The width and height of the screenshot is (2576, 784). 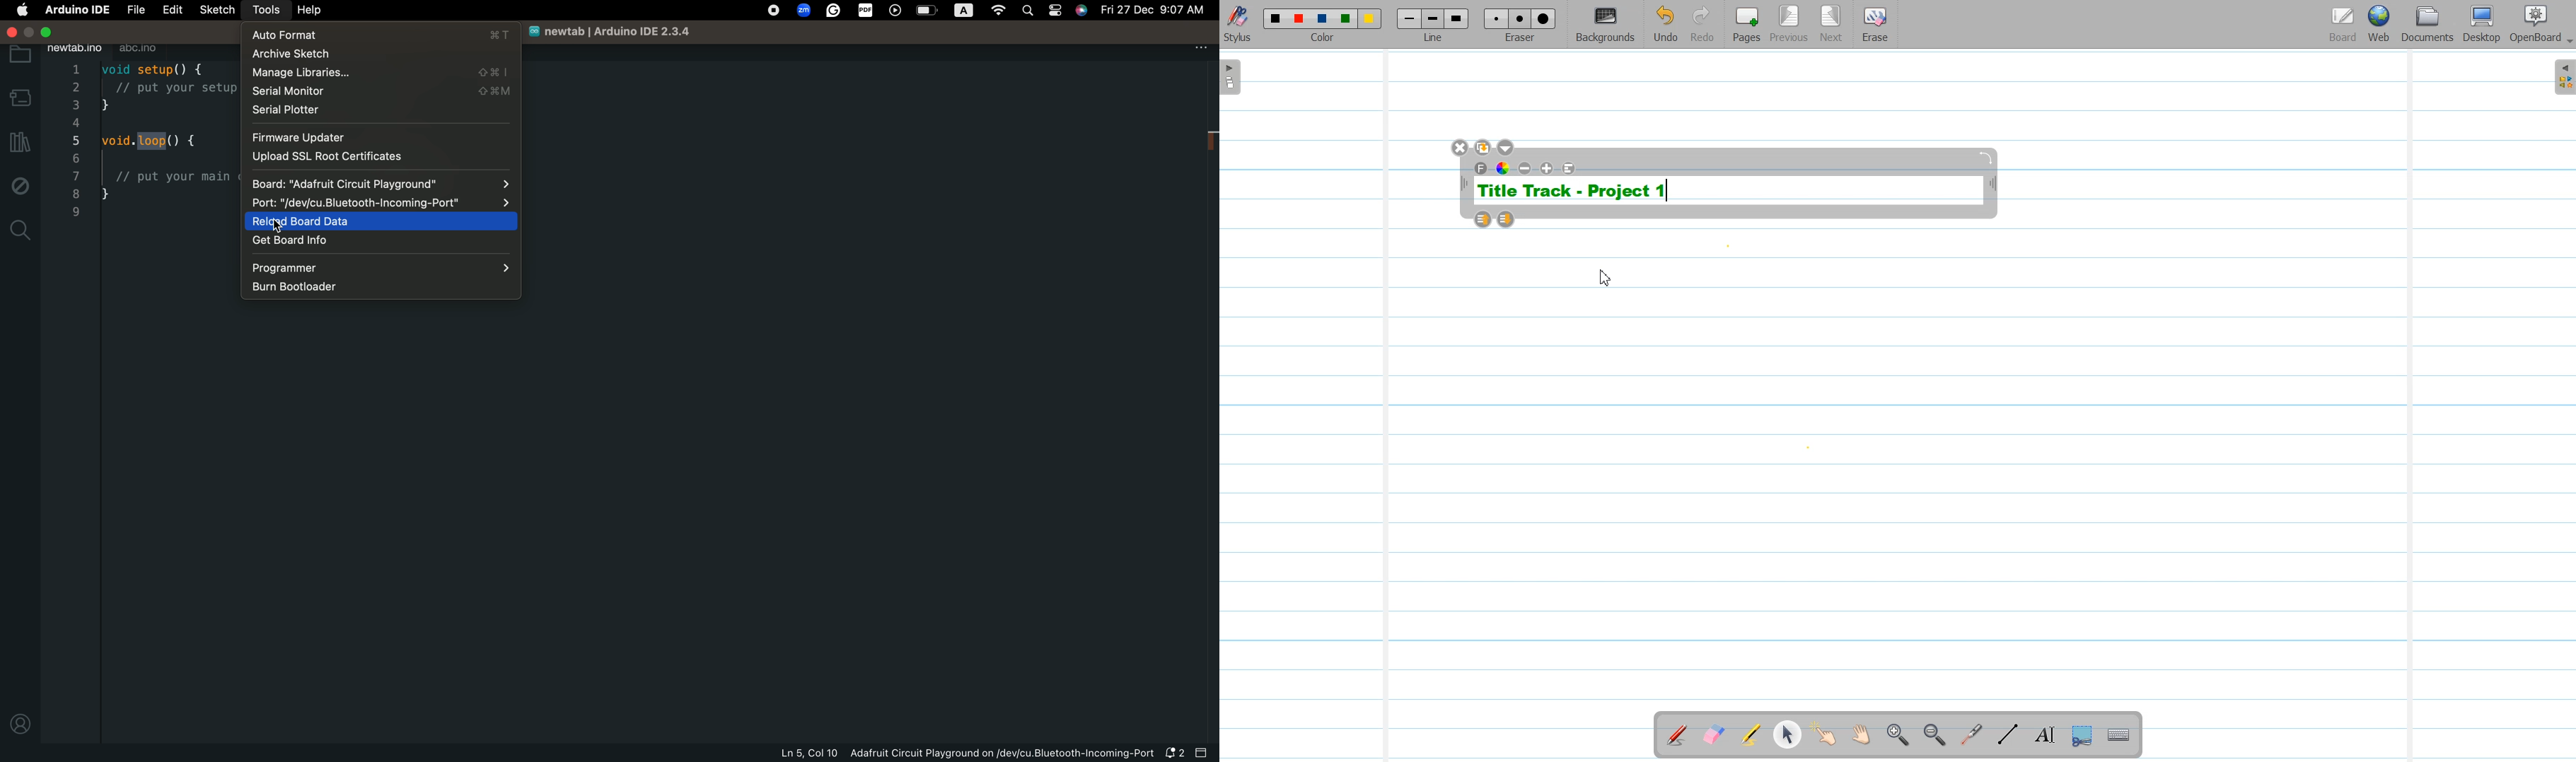 I want to click on Select and modify Object, so click(x=1787, y=734).